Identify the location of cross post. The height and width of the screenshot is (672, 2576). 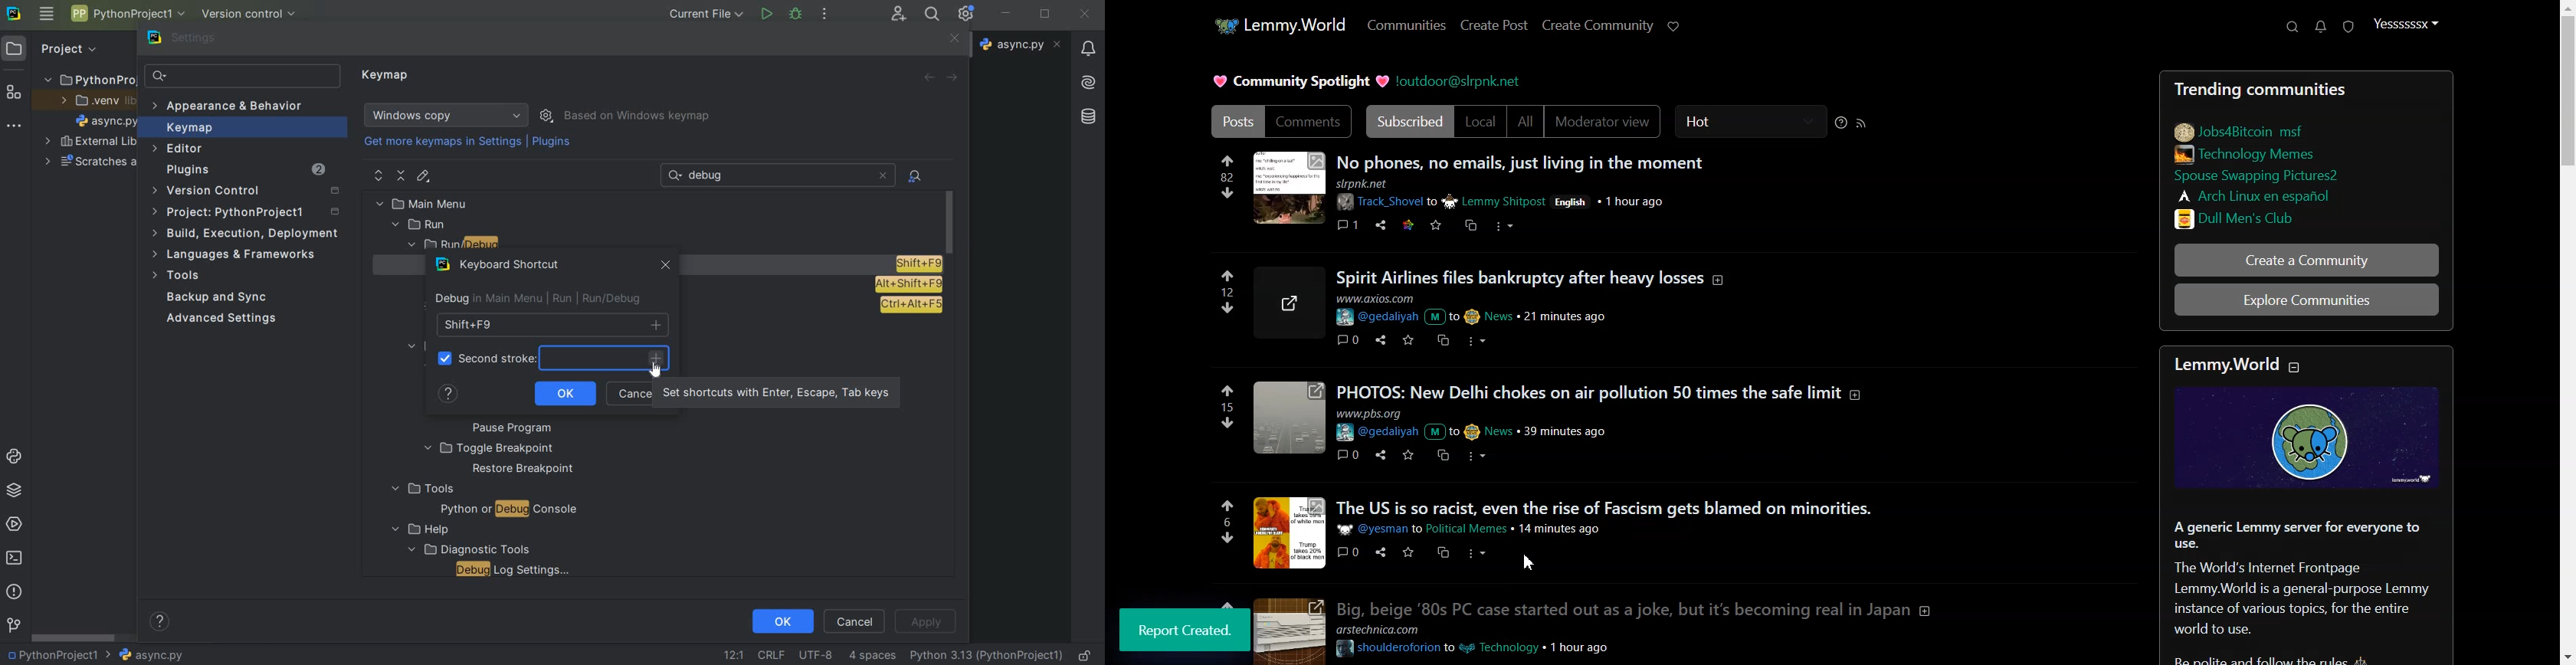
(1441, 339).